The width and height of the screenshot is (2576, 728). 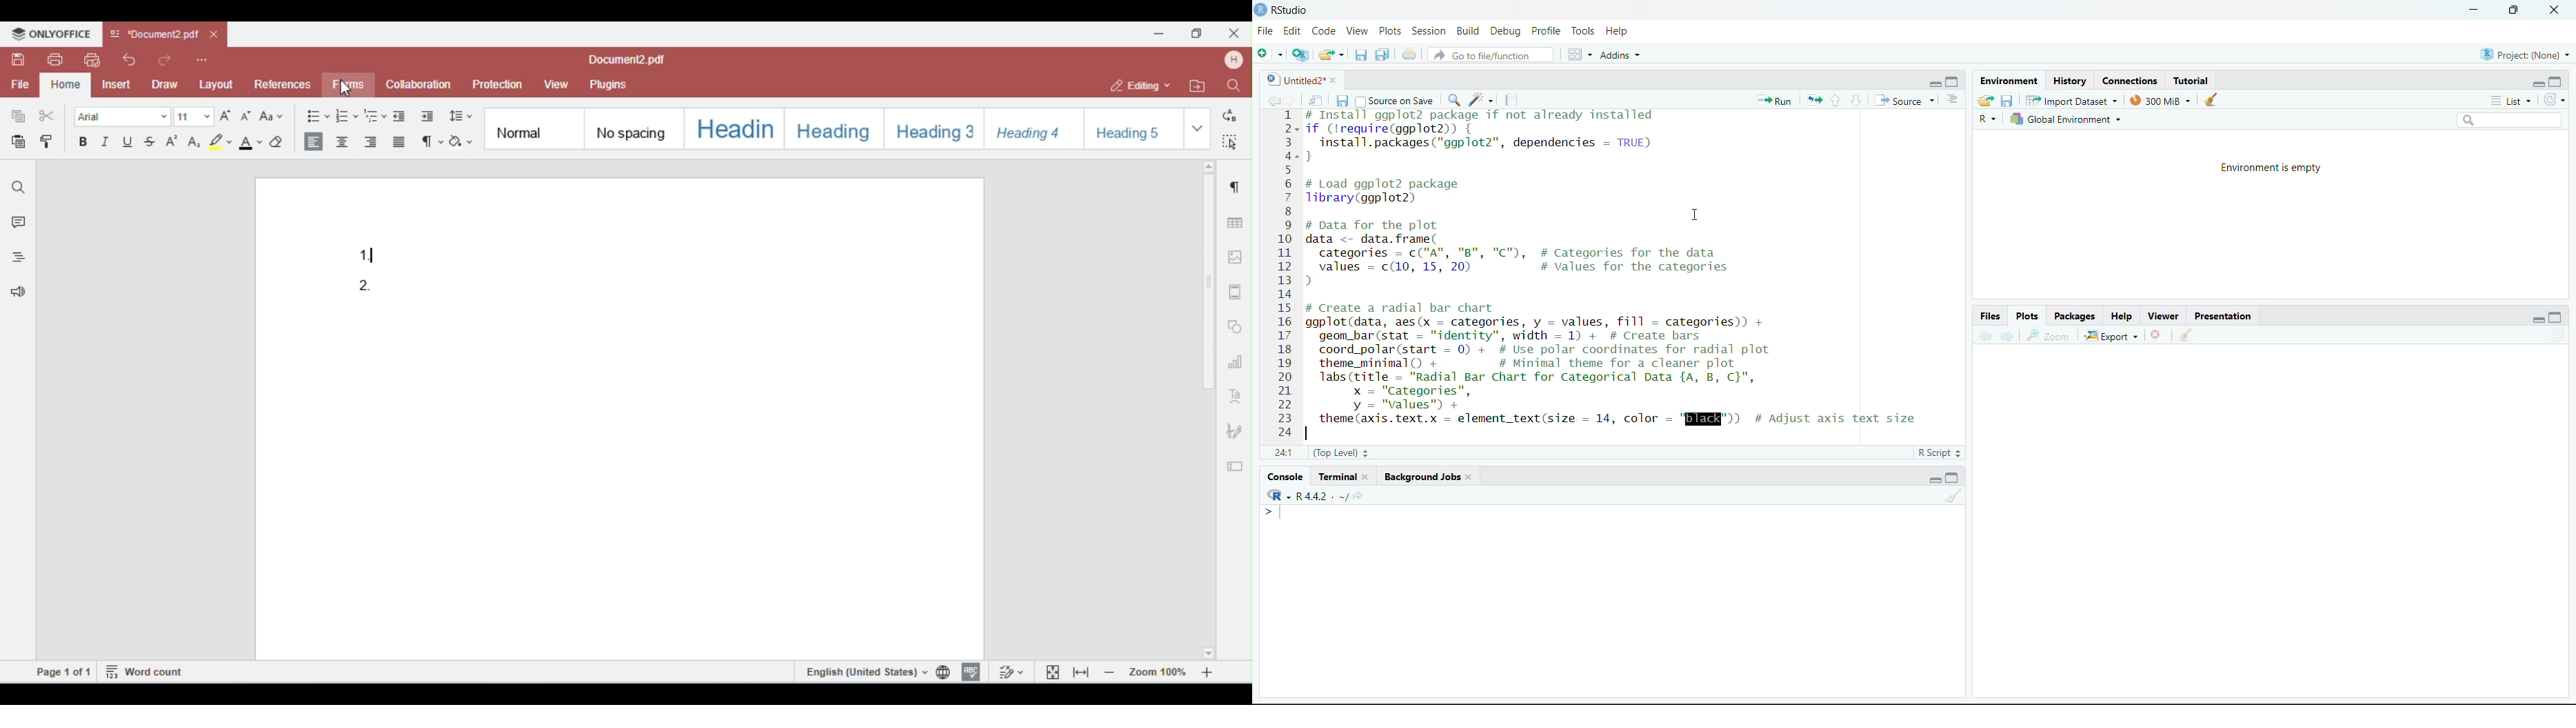 What do you see at coordinates (1507, 101) in the screenshot?
I see `compile report` at bounding box center [1507, 101].